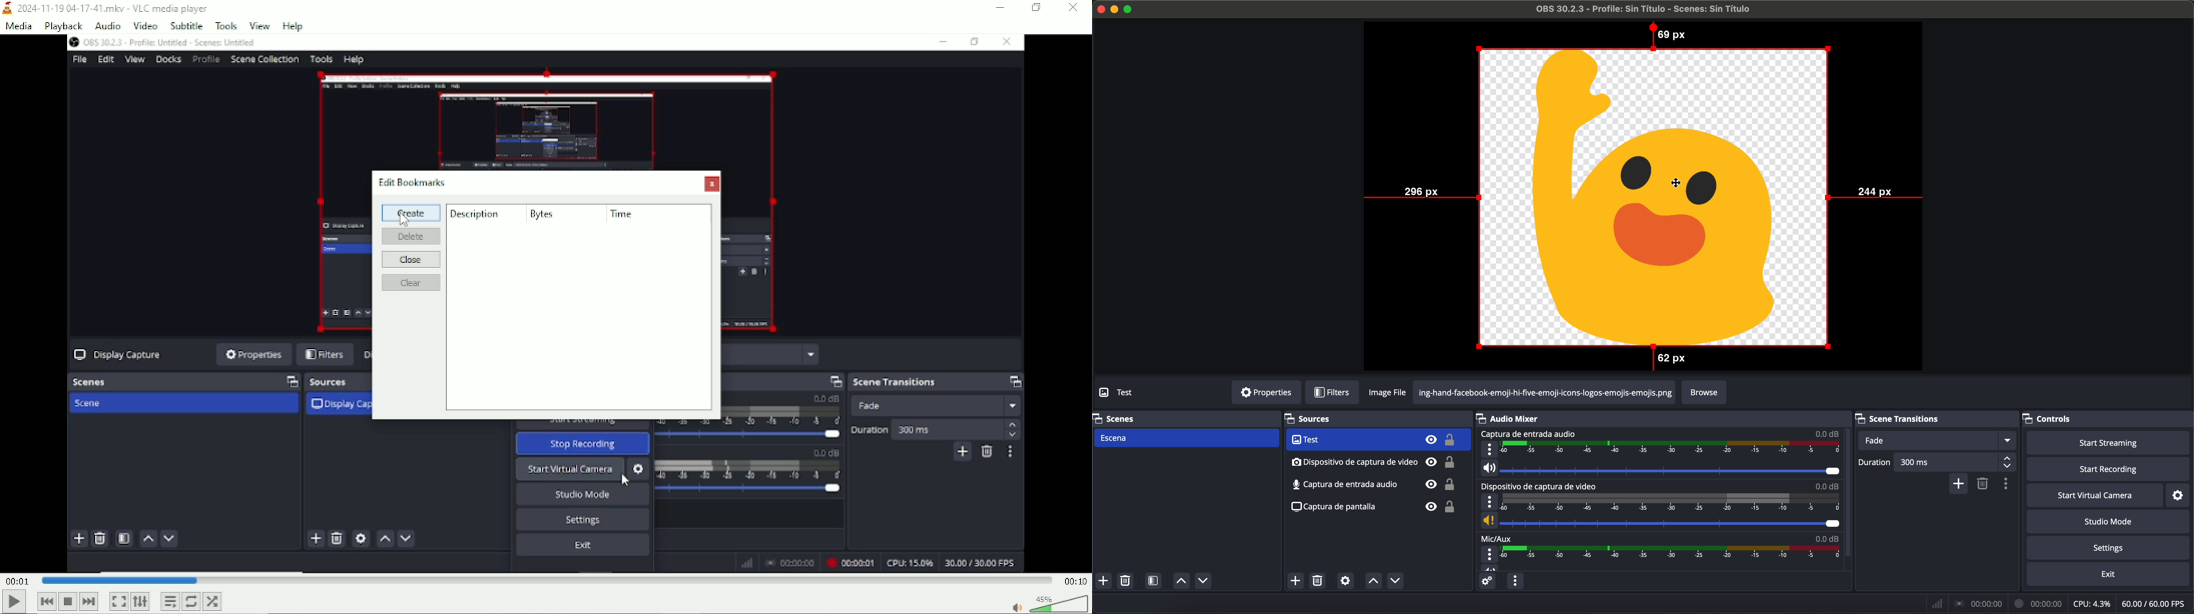 This screenshot has width=2212, height=616. What do you see at coordinates (2110, 470) in the screenshot?
I see `start recording` at bounding box center [2110, 470].